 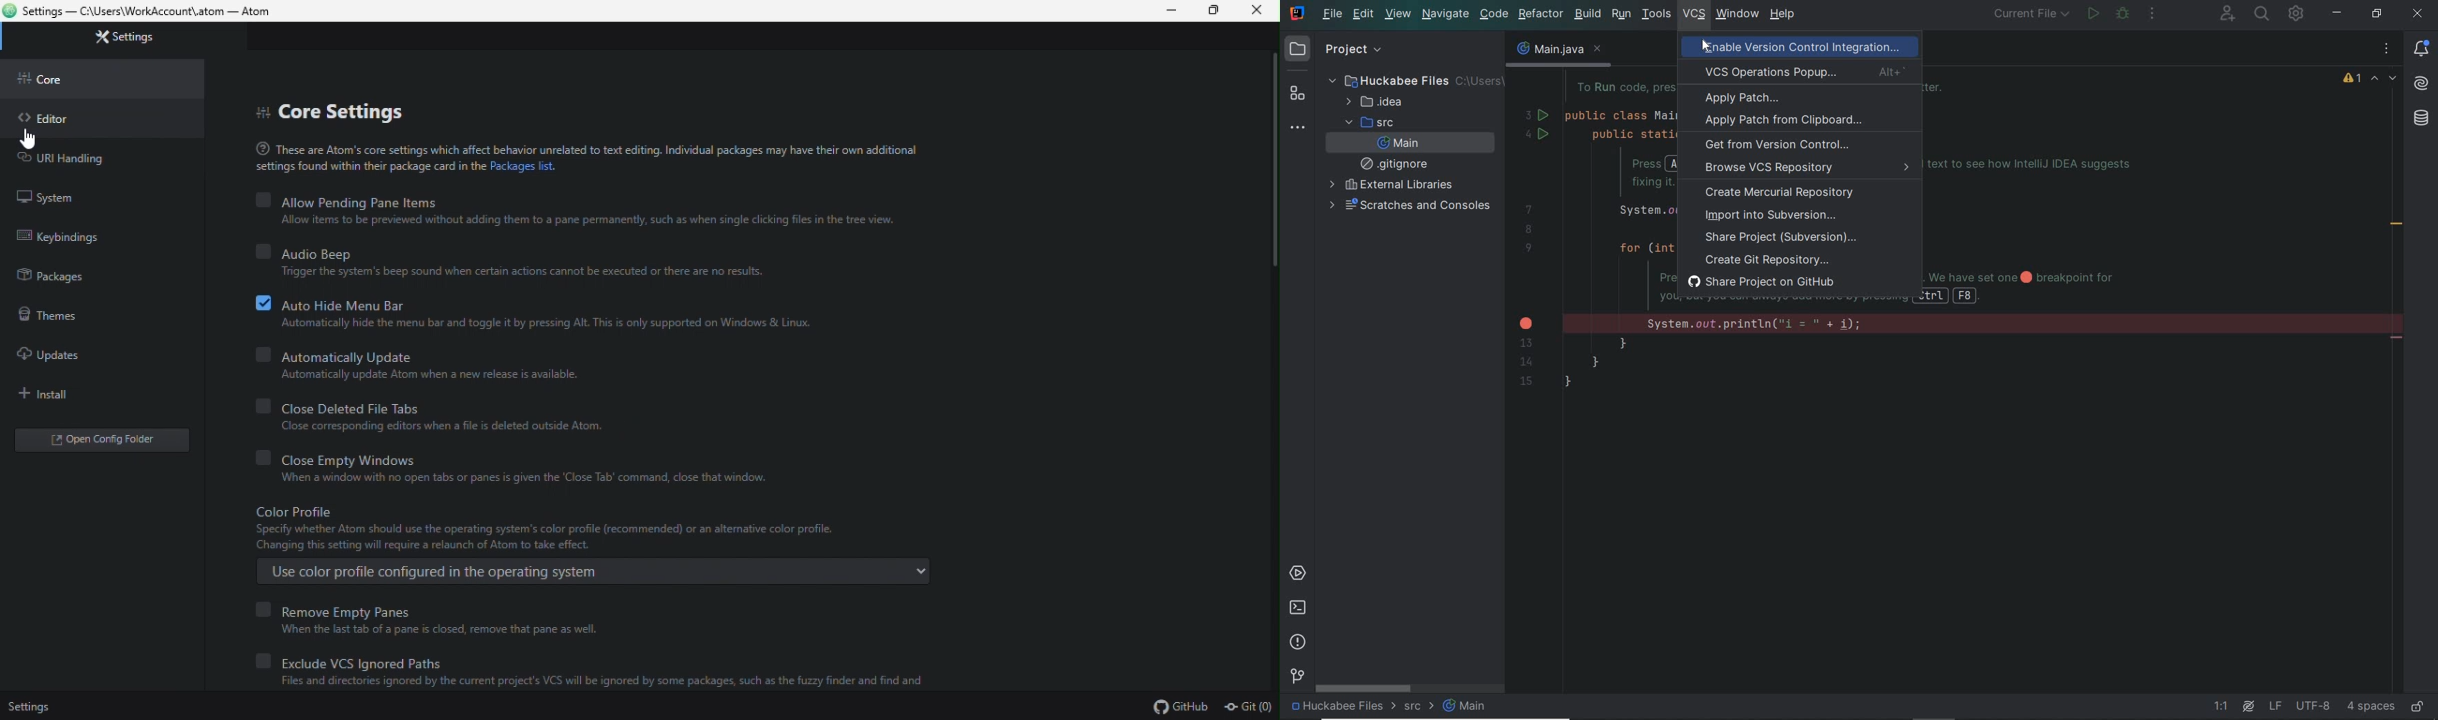 I want to click on terminal, so click(x=1298, y=608).